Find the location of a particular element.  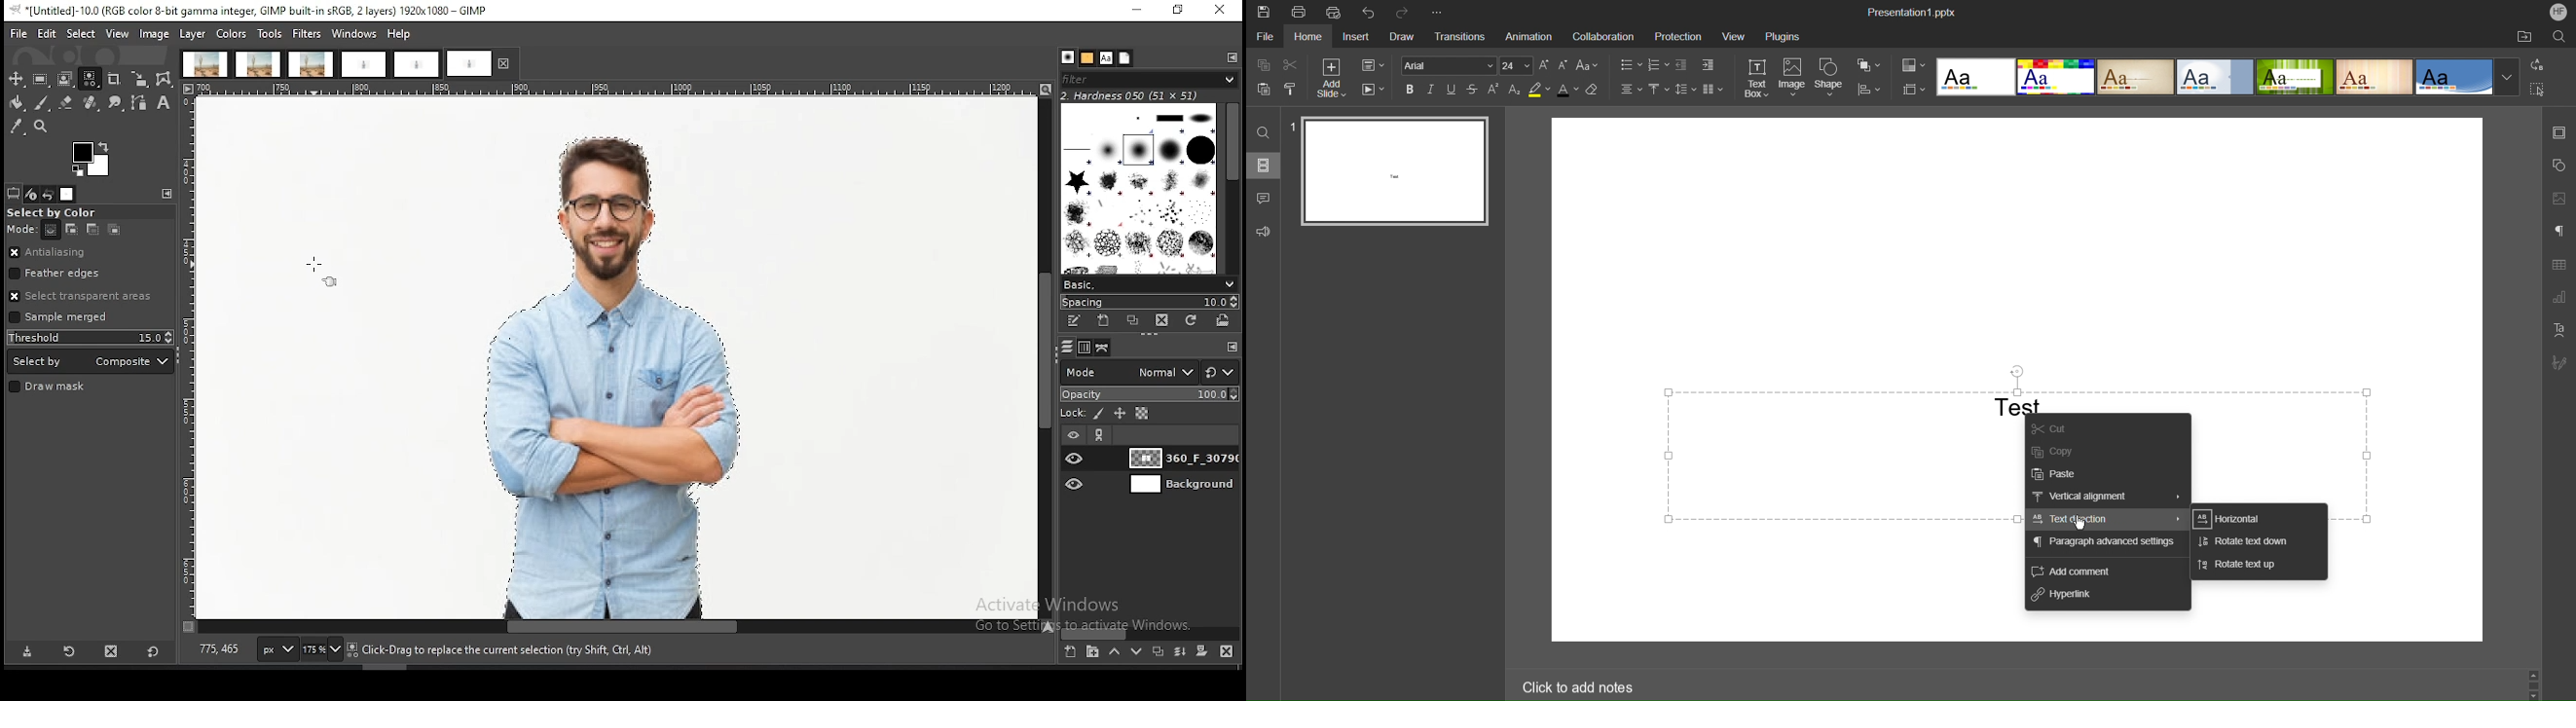

filter brushes is located at coordinates (1149, 80).